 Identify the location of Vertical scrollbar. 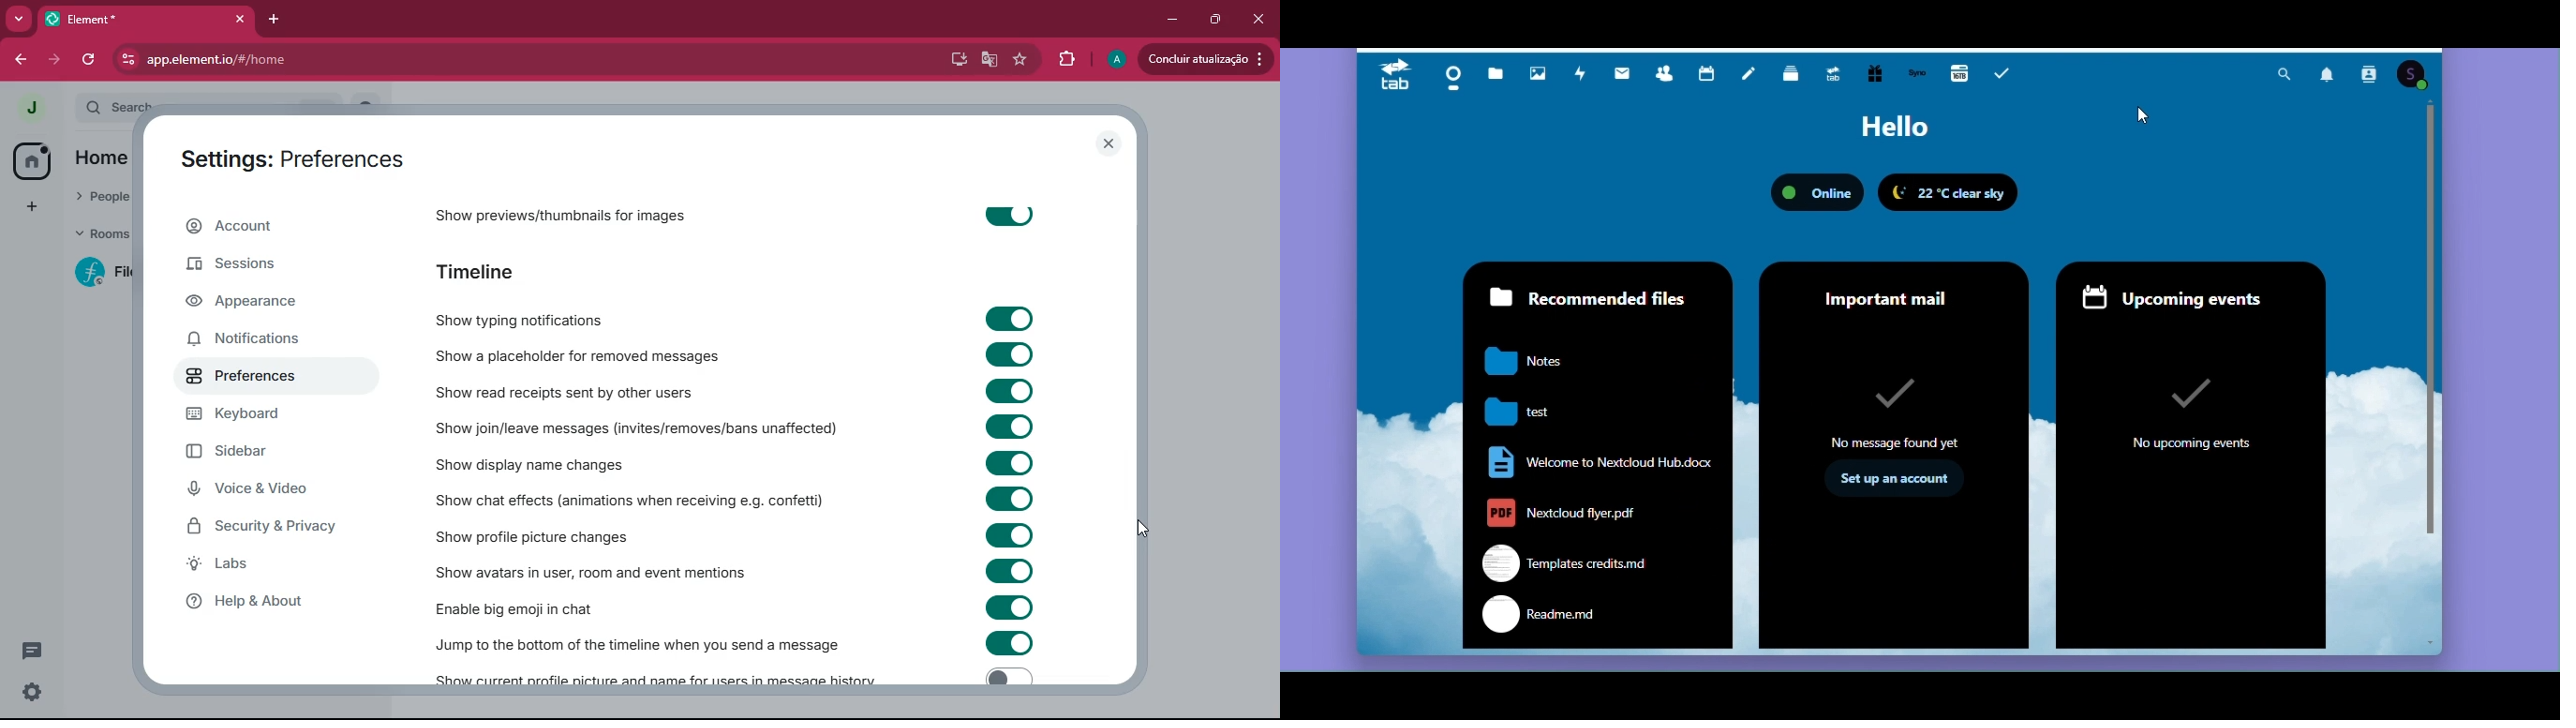
(2431, 322).